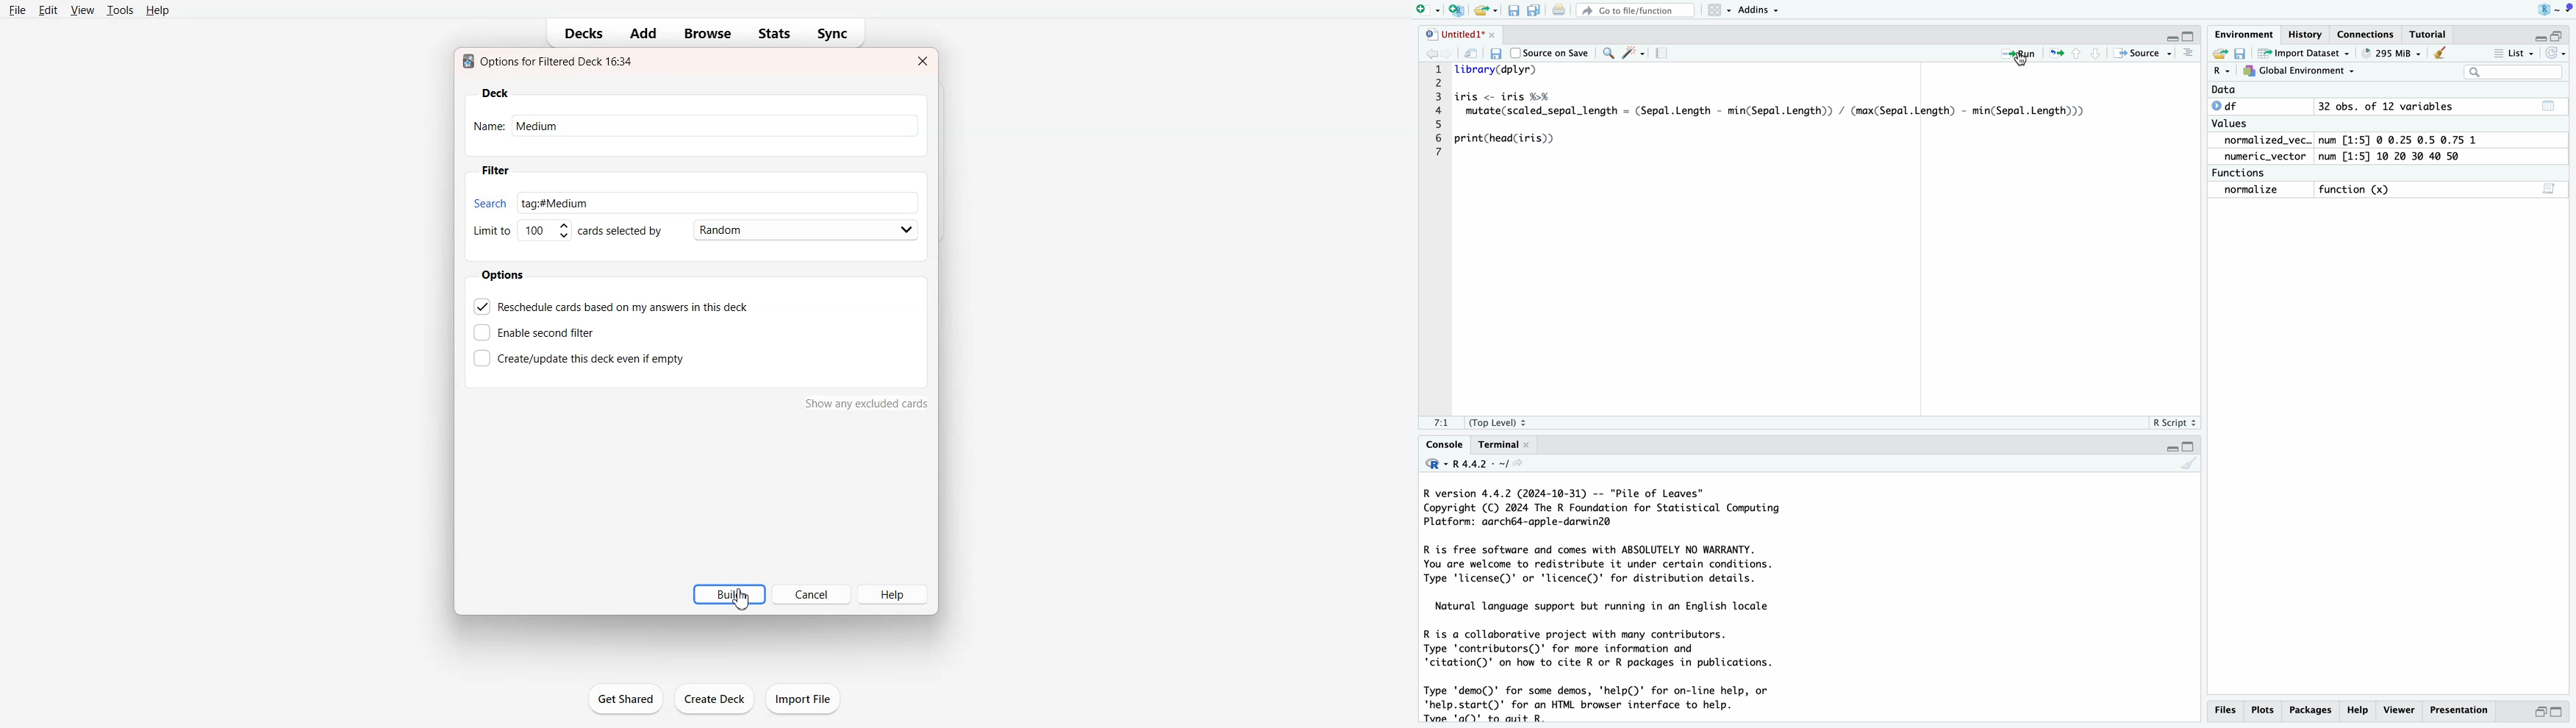  What do you see at coordinates (2260, 141) in the screenshot?
I see `normalized_vec` at bounding box center [2260, 141].